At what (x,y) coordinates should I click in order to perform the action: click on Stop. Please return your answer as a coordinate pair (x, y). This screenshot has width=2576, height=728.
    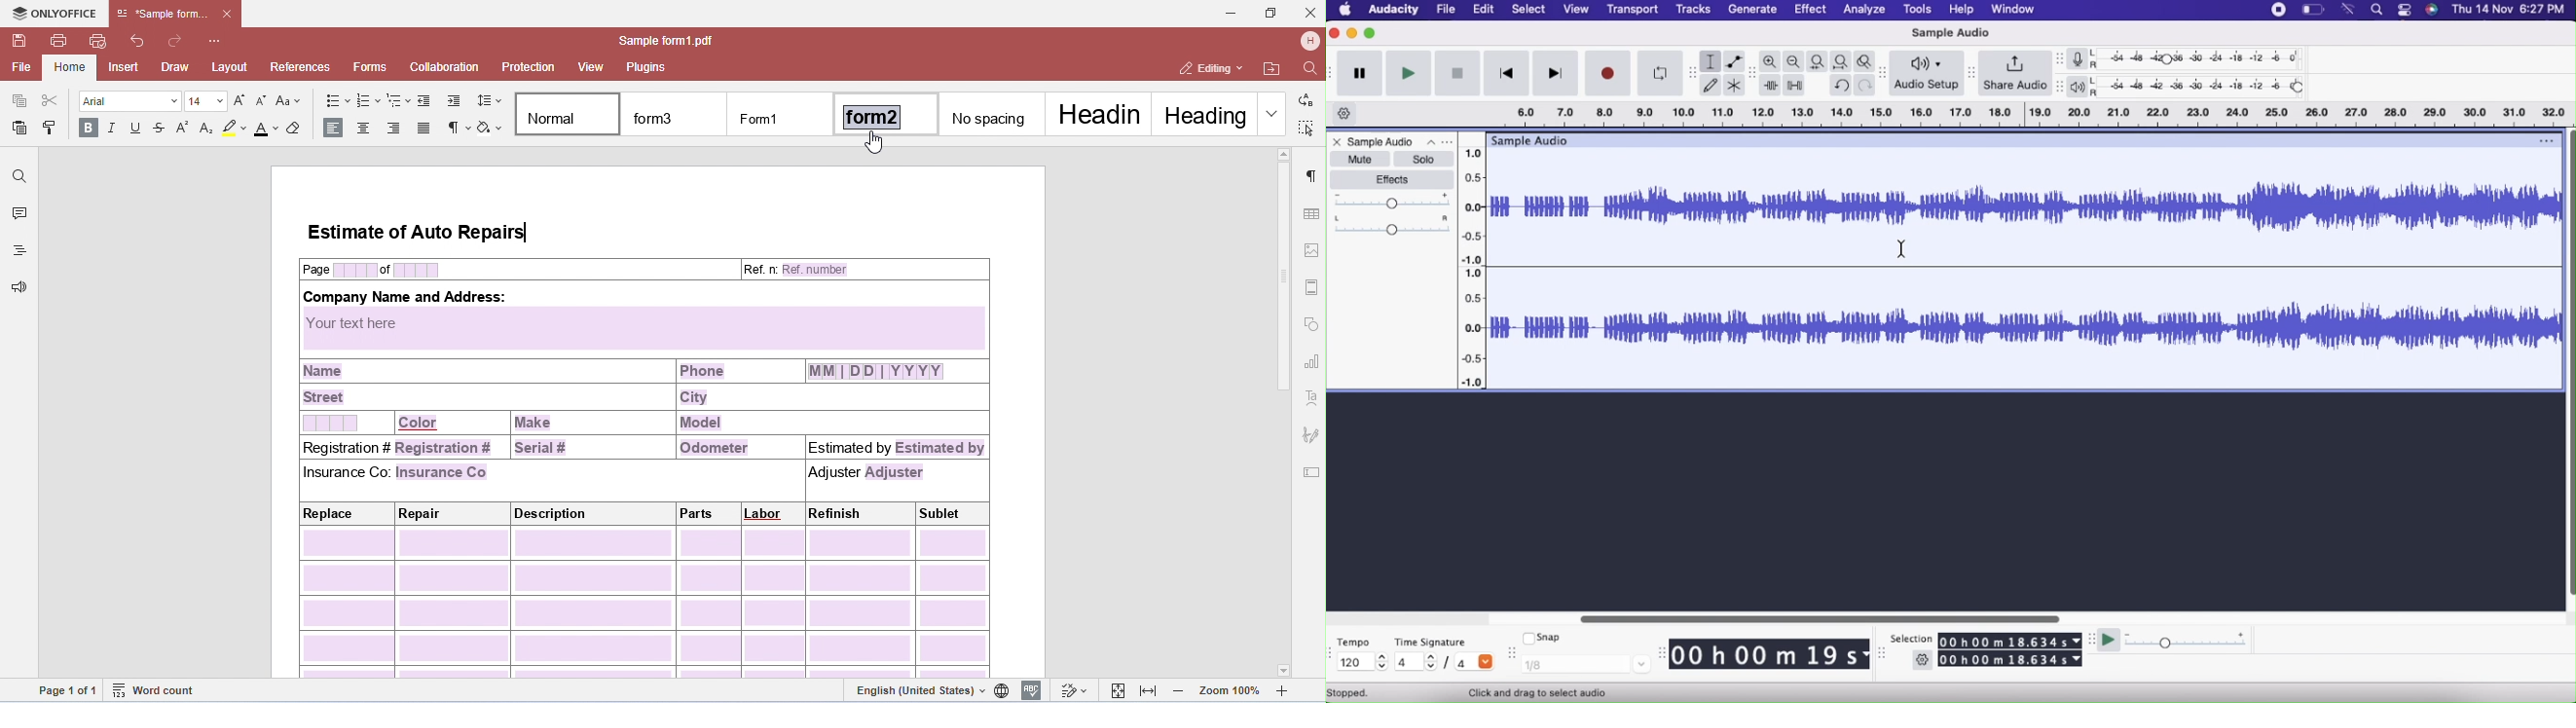
    Looking at the image, I should click on (1457, 74).